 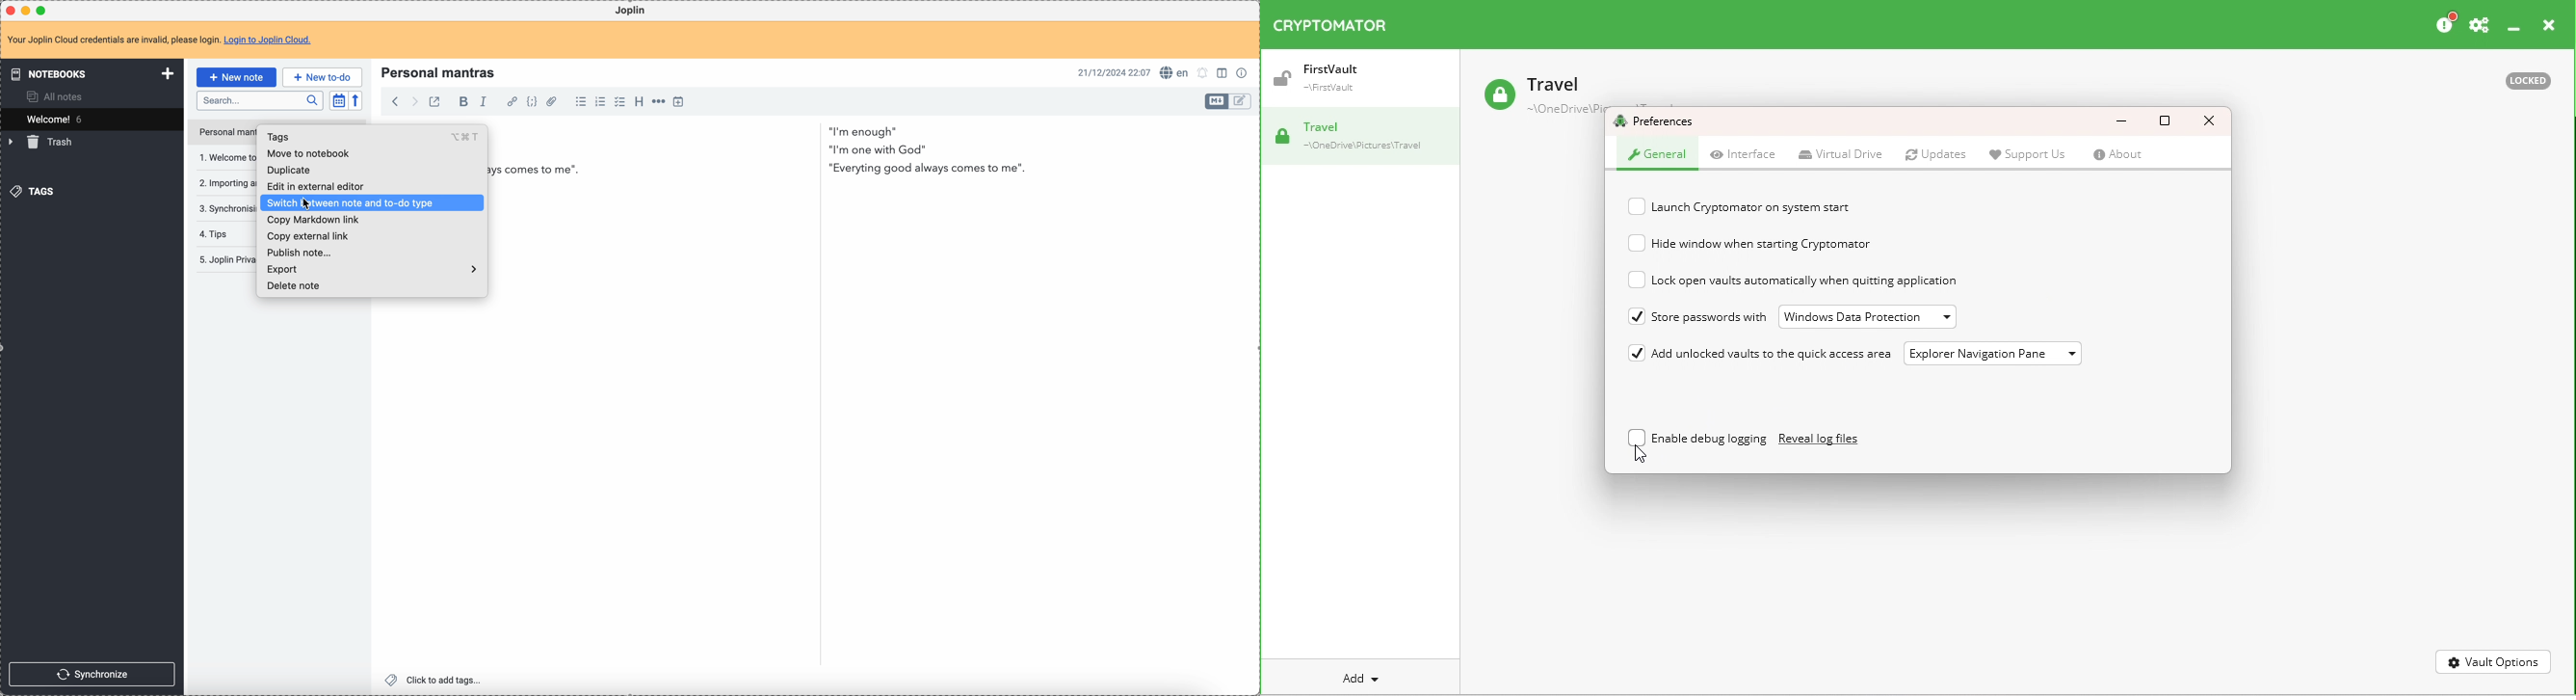 What do you see at coordinates (372, 202) in the screenshot?
I see `click on switch between note and to-do type` at bounding box center [372, 202].